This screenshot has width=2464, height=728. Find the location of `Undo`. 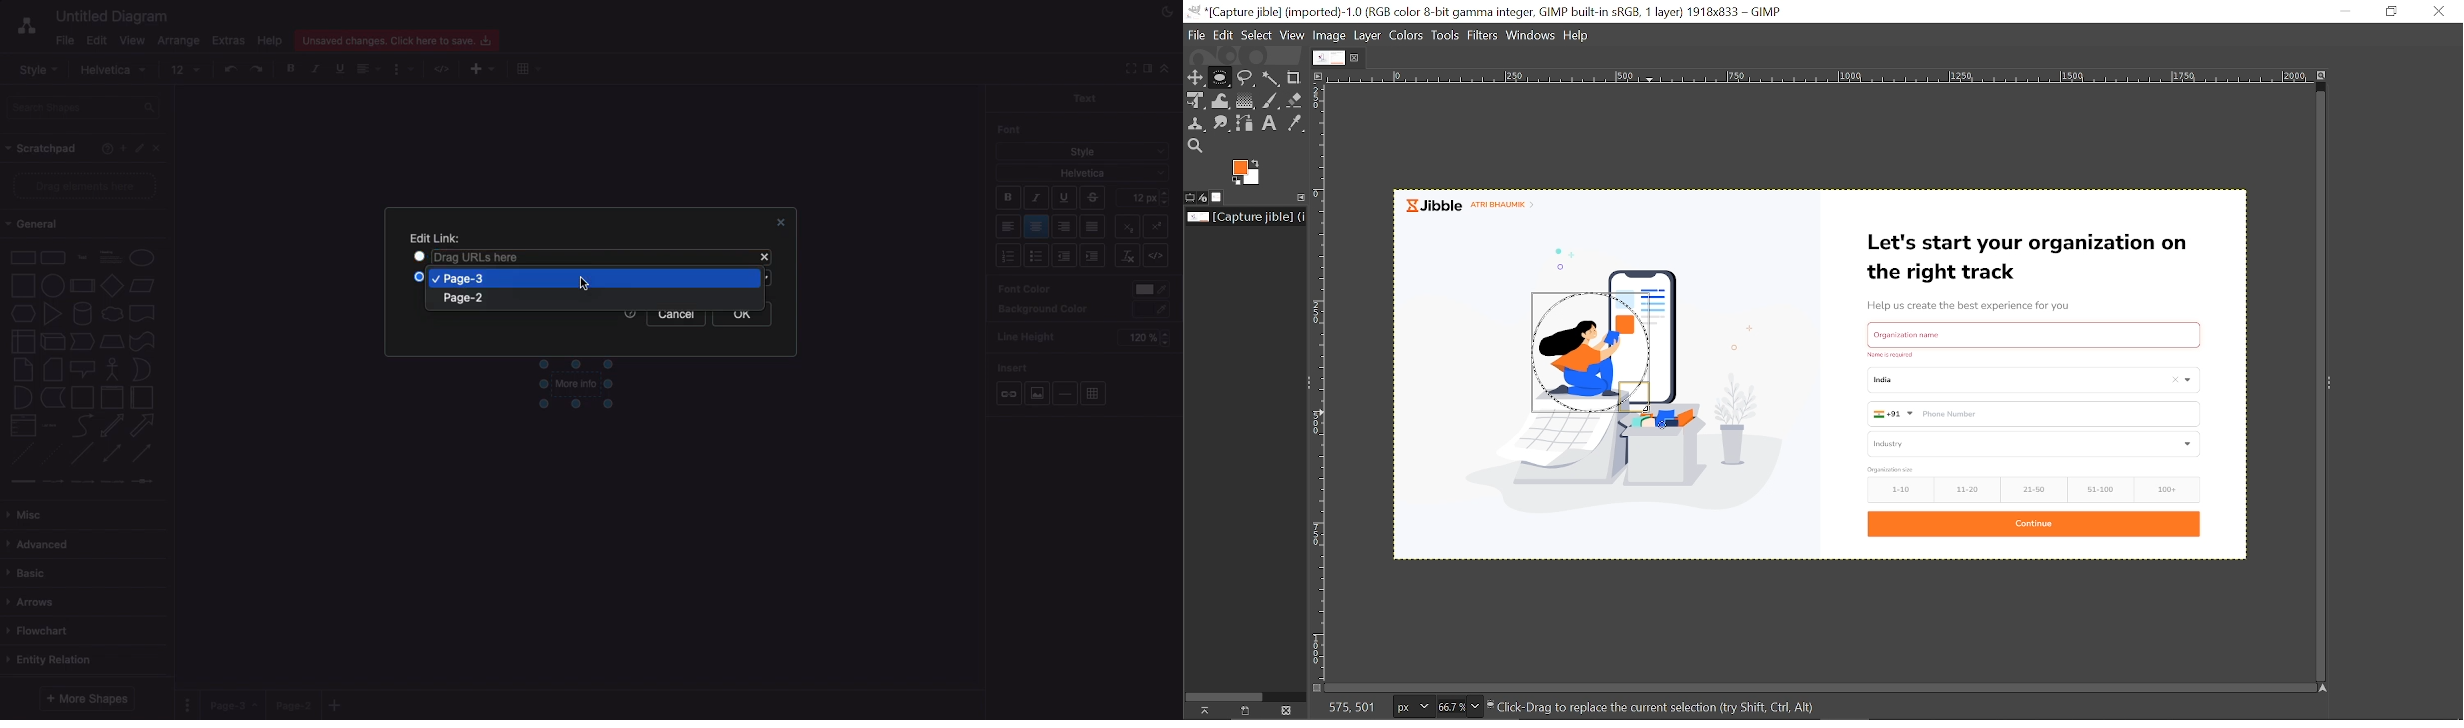

Undo is located at coordinates (230, 68).